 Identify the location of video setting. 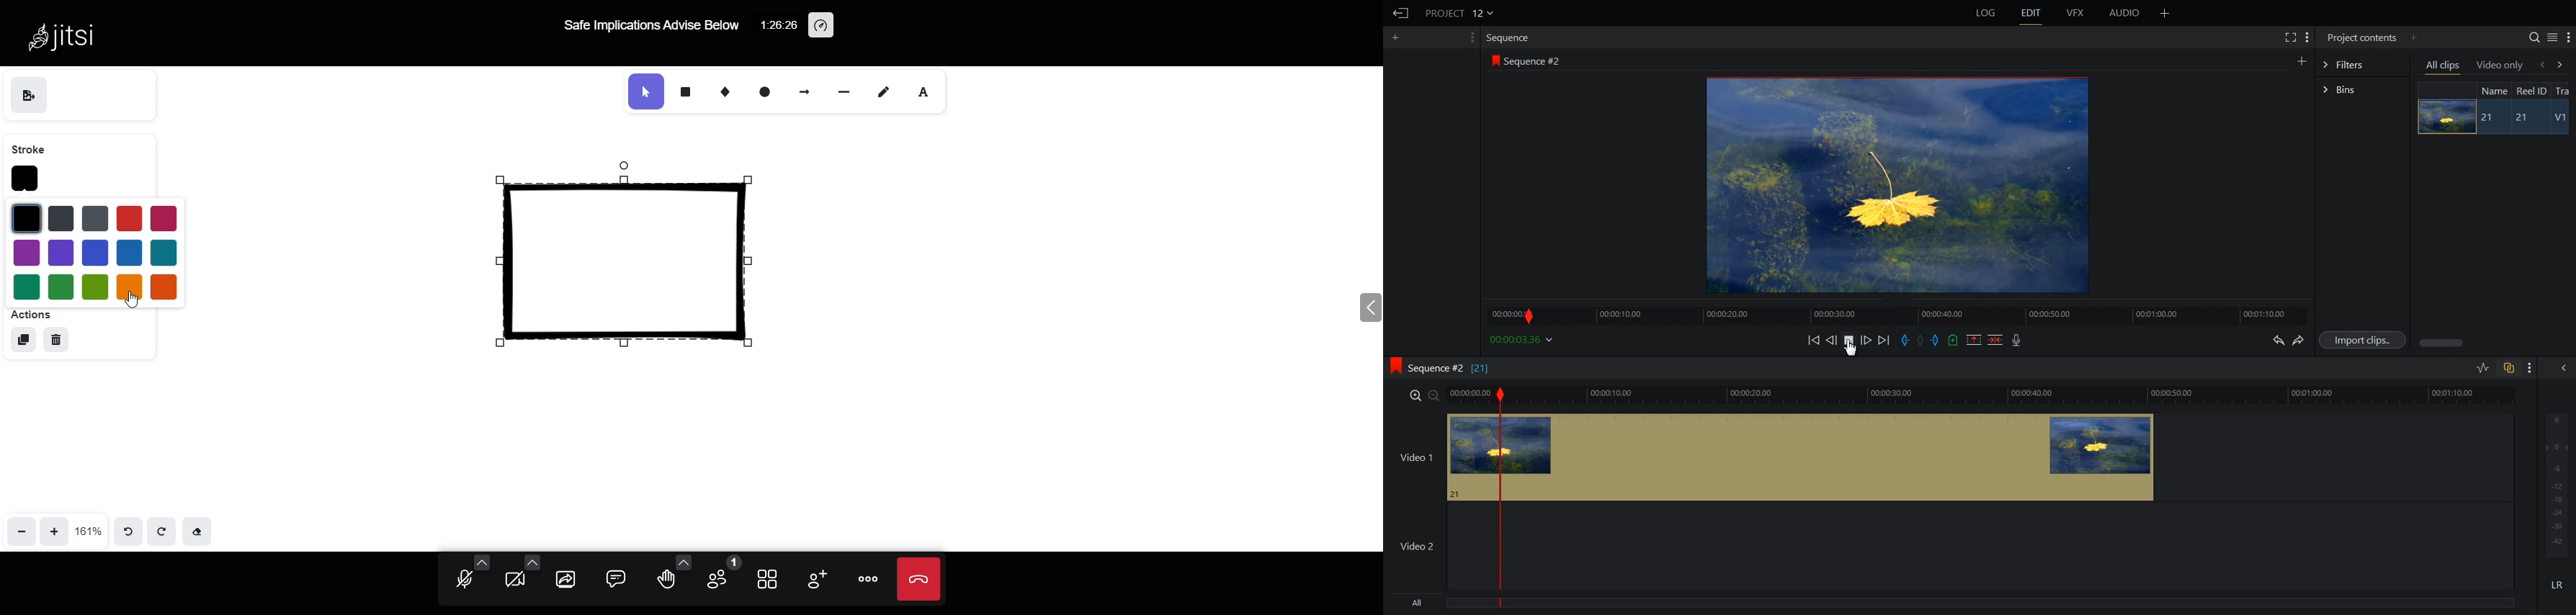
(532, 553).